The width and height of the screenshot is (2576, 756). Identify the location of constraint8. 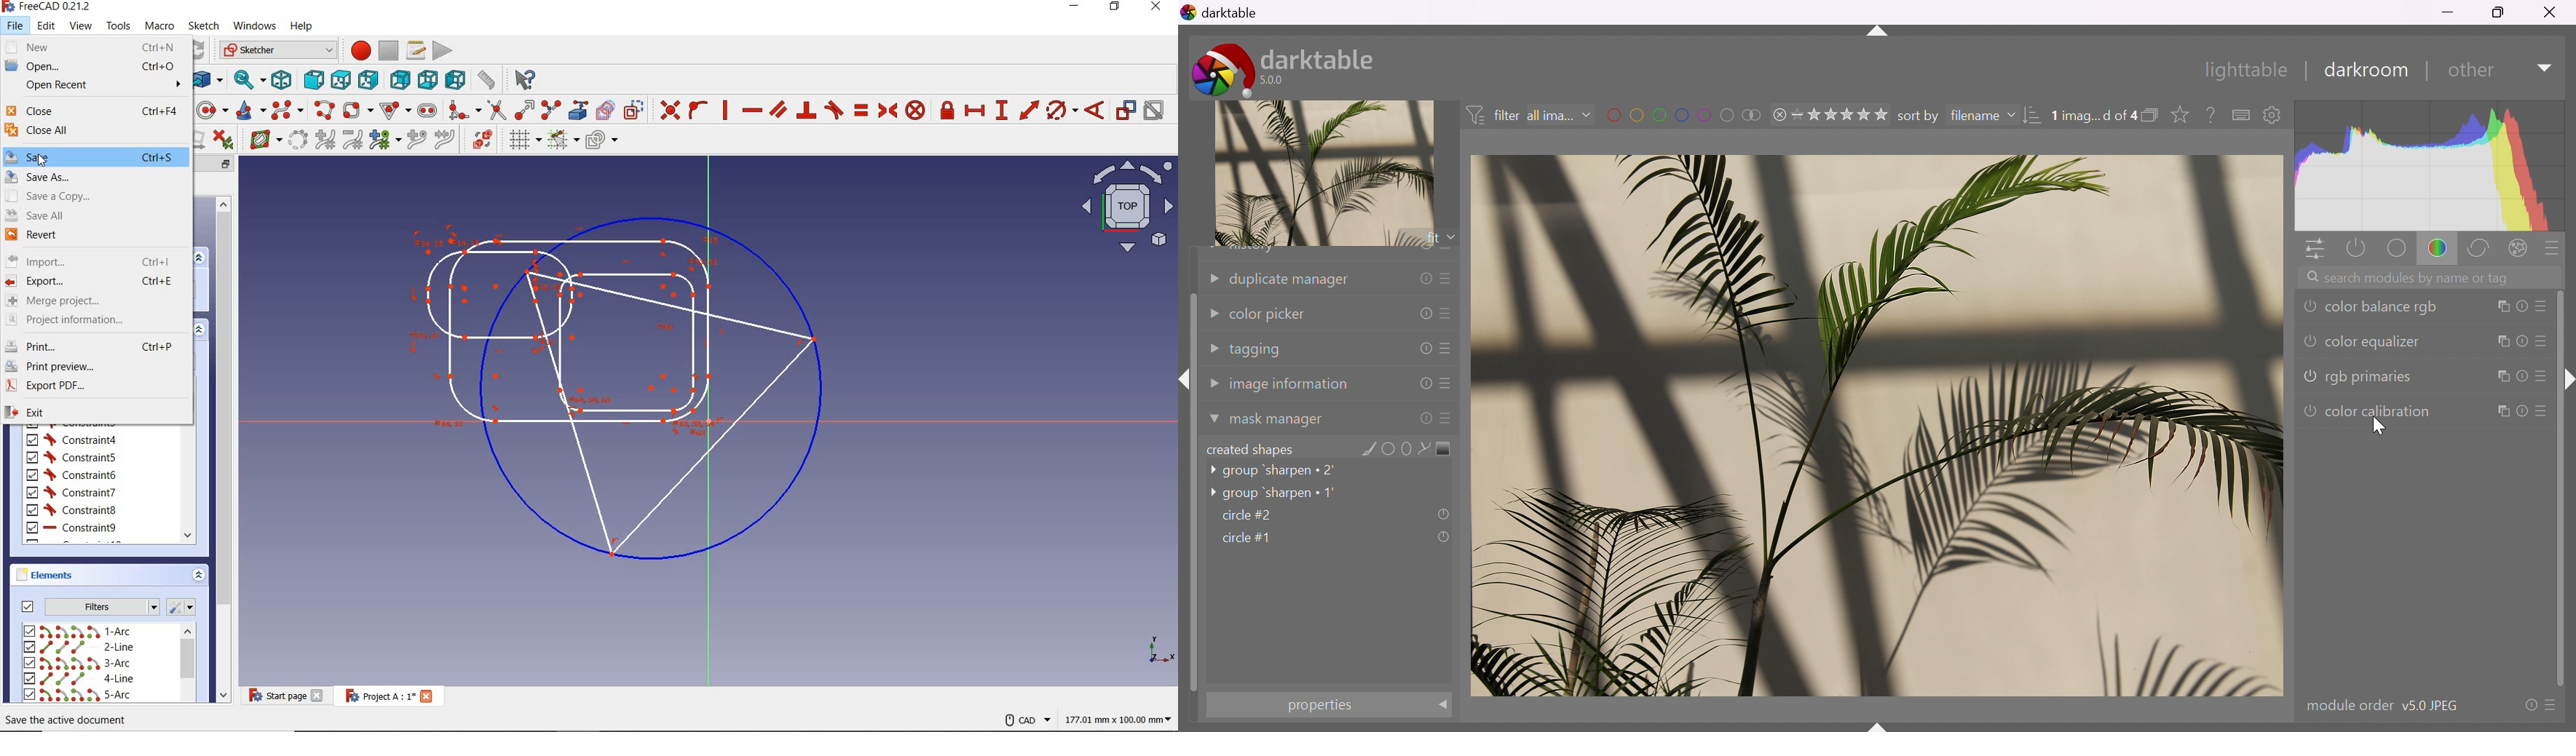
(72, 510).